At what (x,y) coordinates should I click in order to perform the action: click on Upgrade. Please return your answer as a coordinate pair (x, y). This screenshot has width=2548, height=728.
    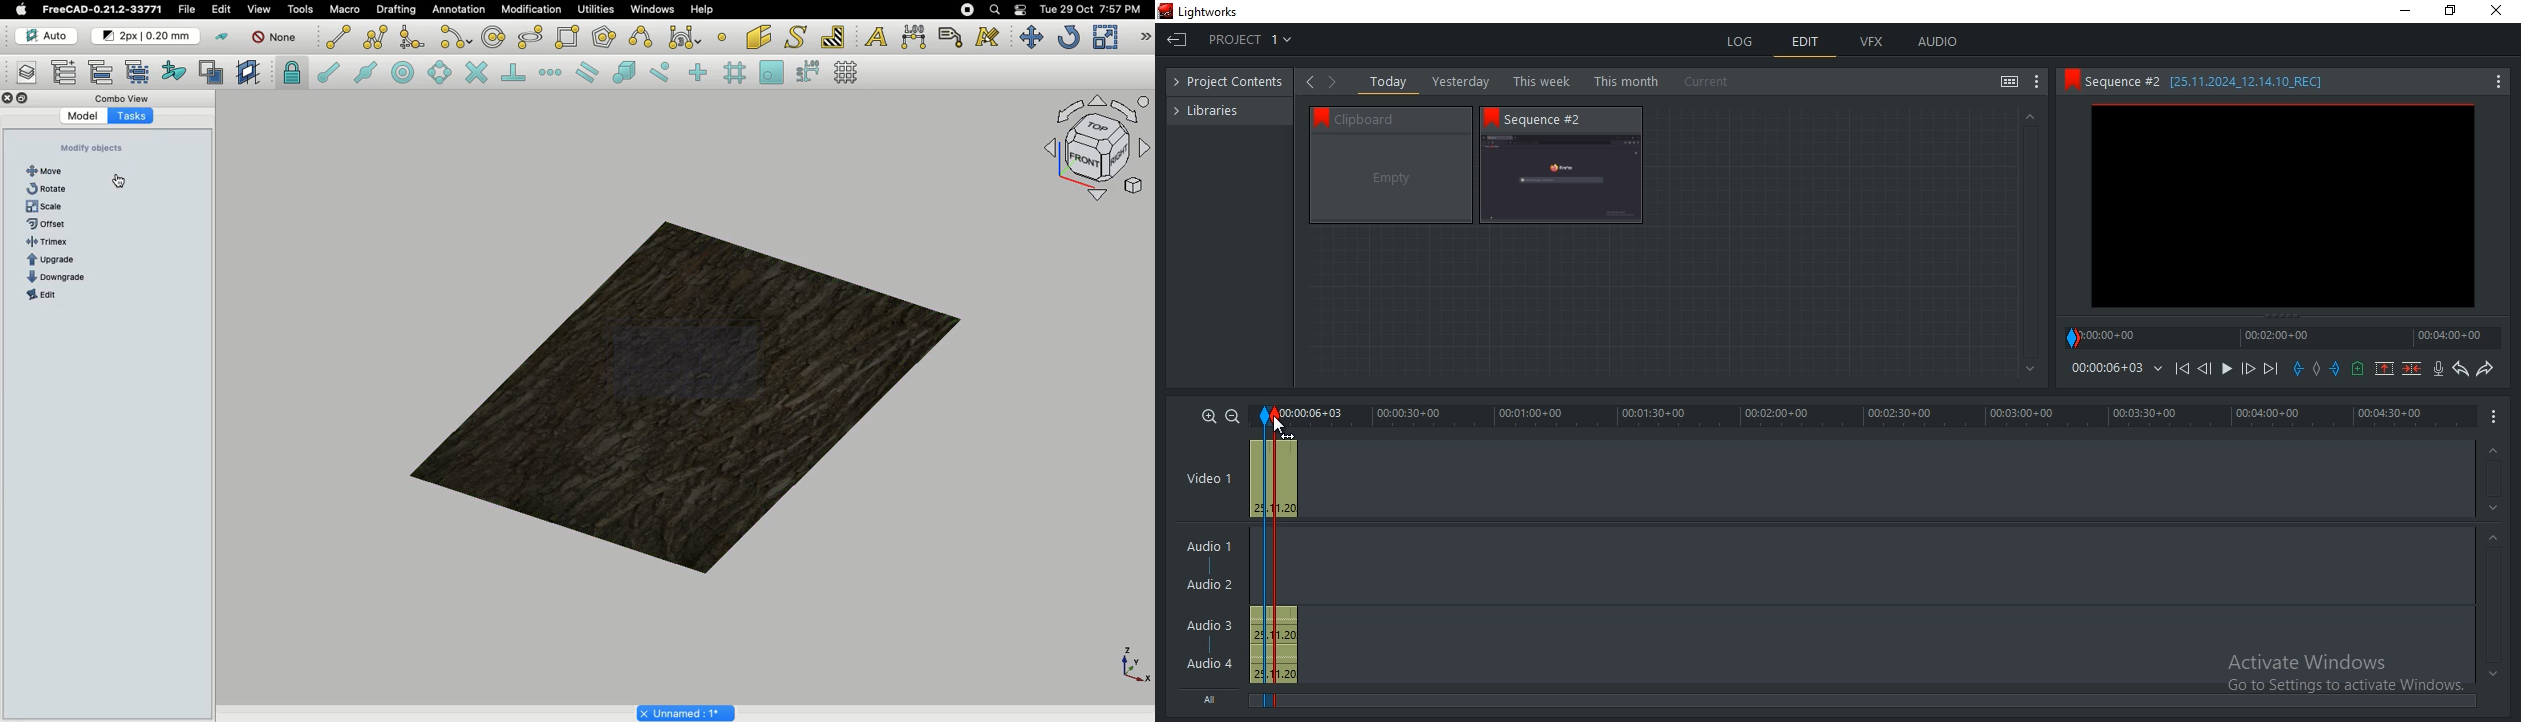
    Looking at the image, I should click on (55, 261).